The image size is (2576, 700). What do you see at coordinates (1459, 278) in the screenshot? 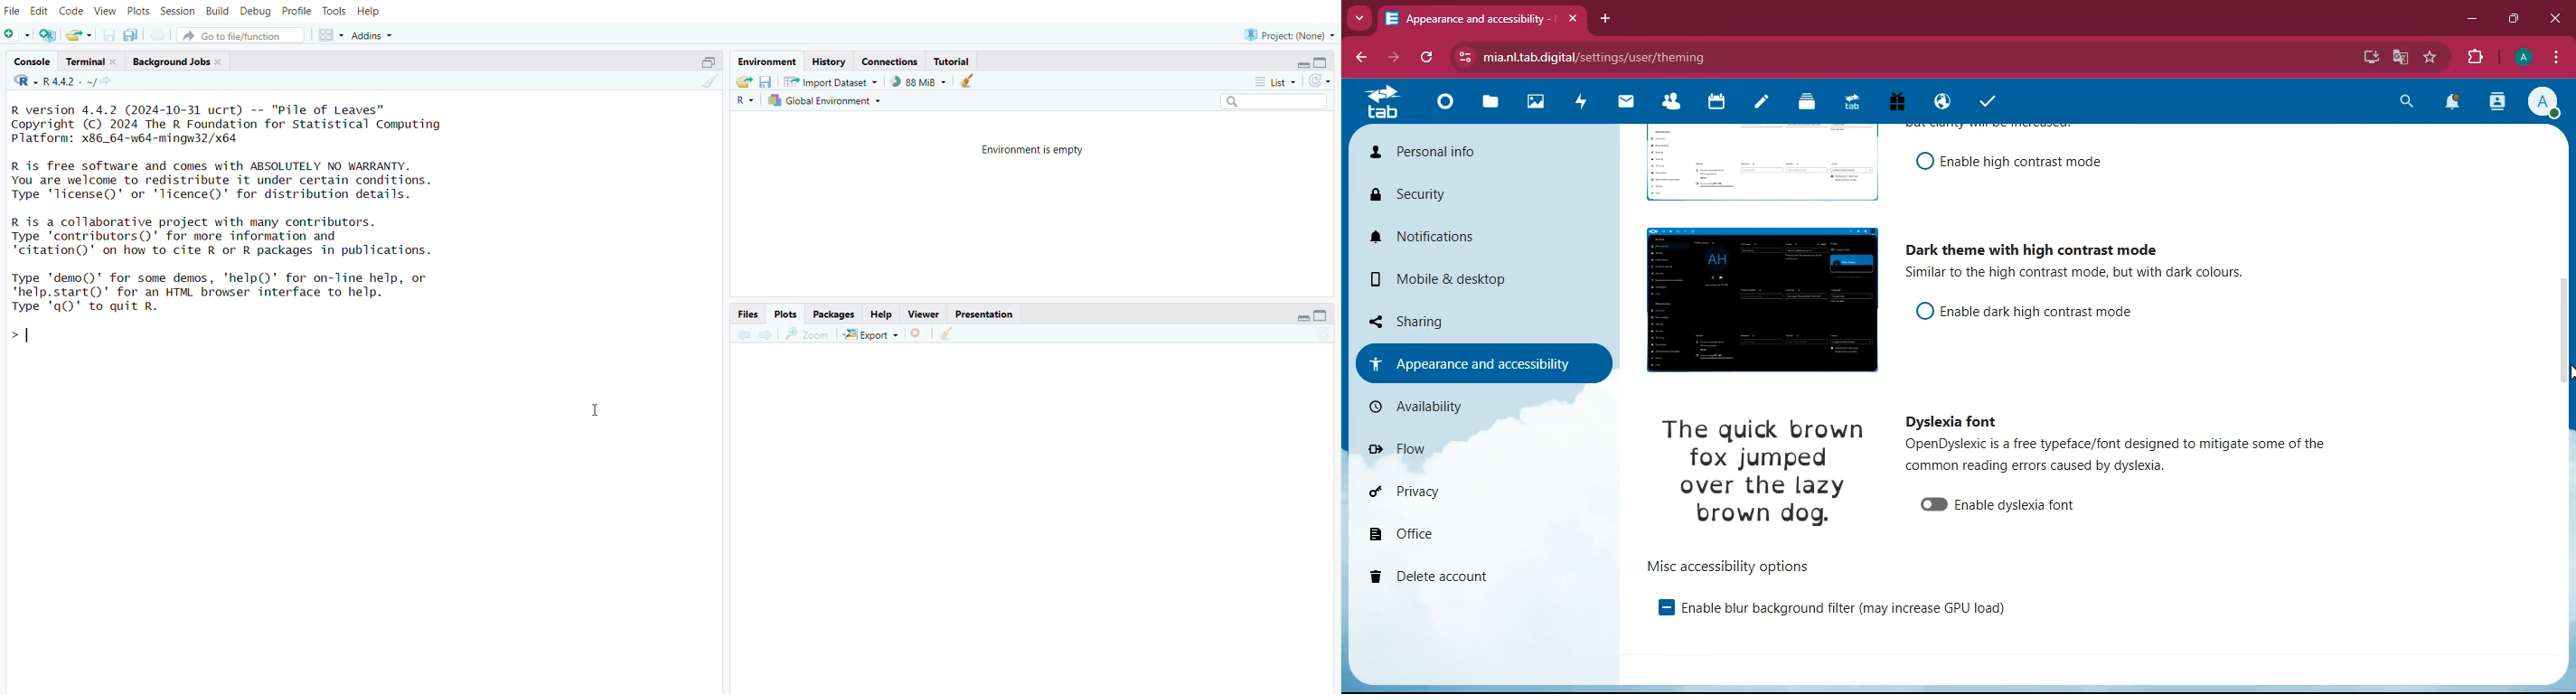
I see `mobile` at bounding box center [1459, 278].